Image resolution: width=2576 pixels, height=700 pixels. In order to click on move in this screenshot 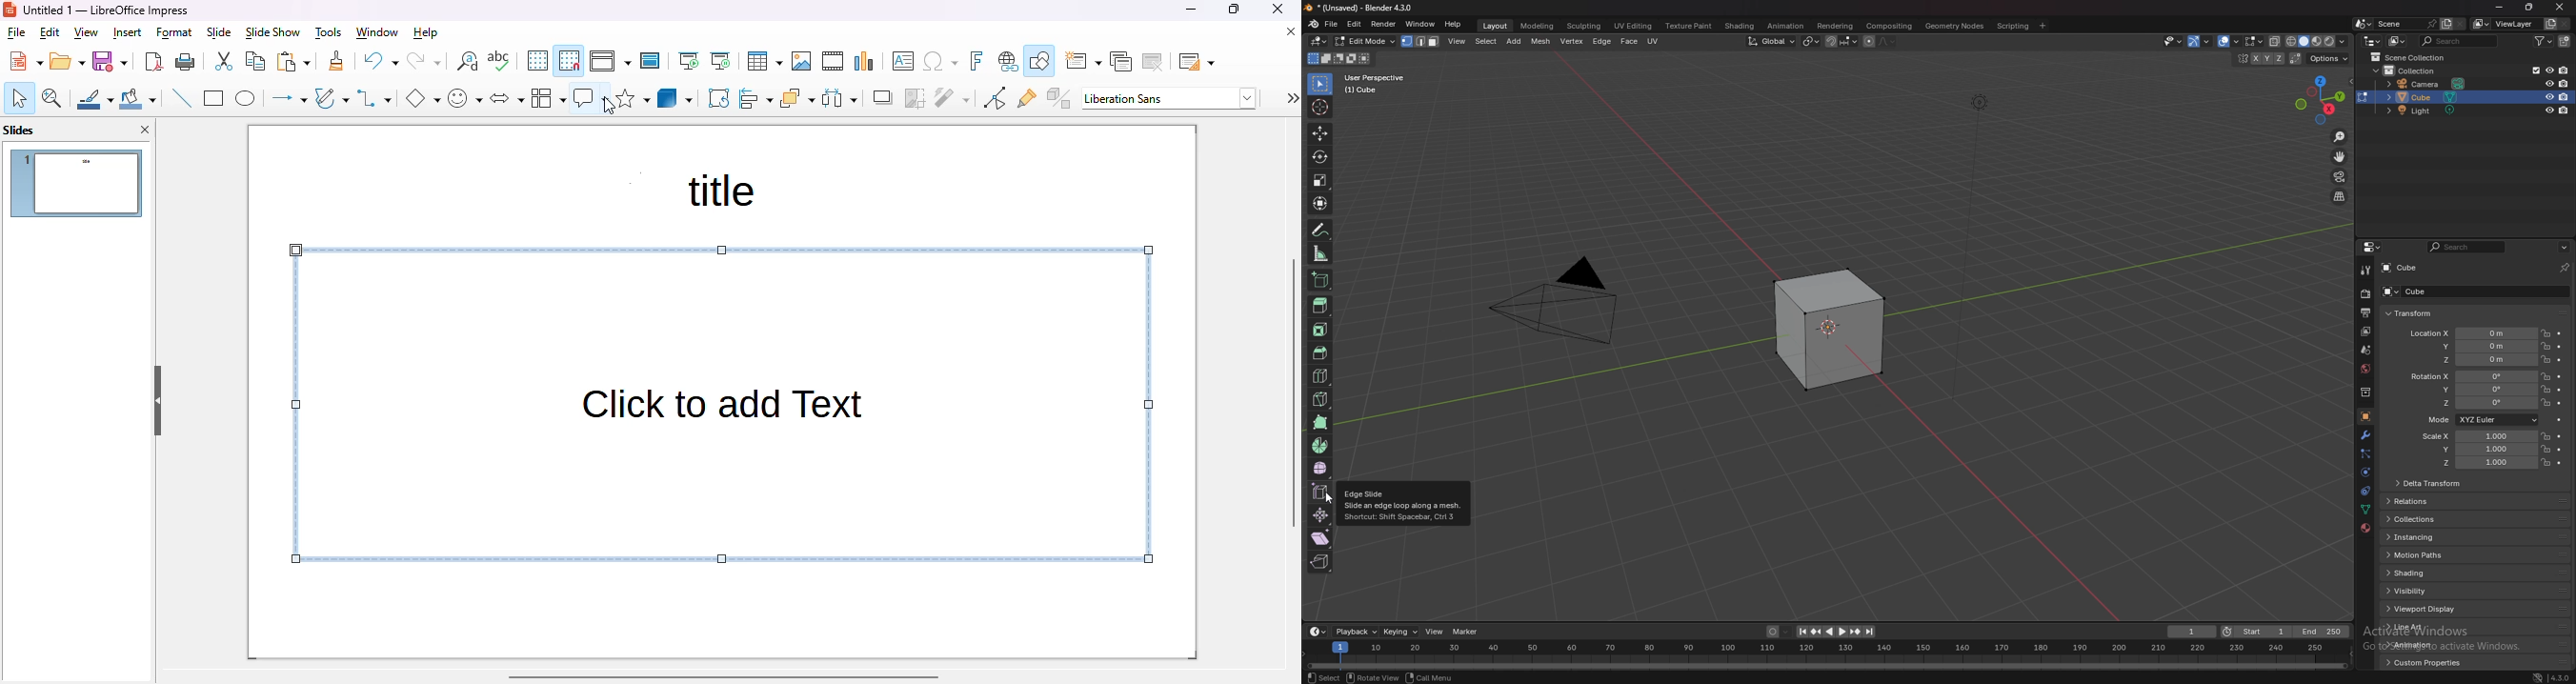, I will do `click(1321, 132)`.